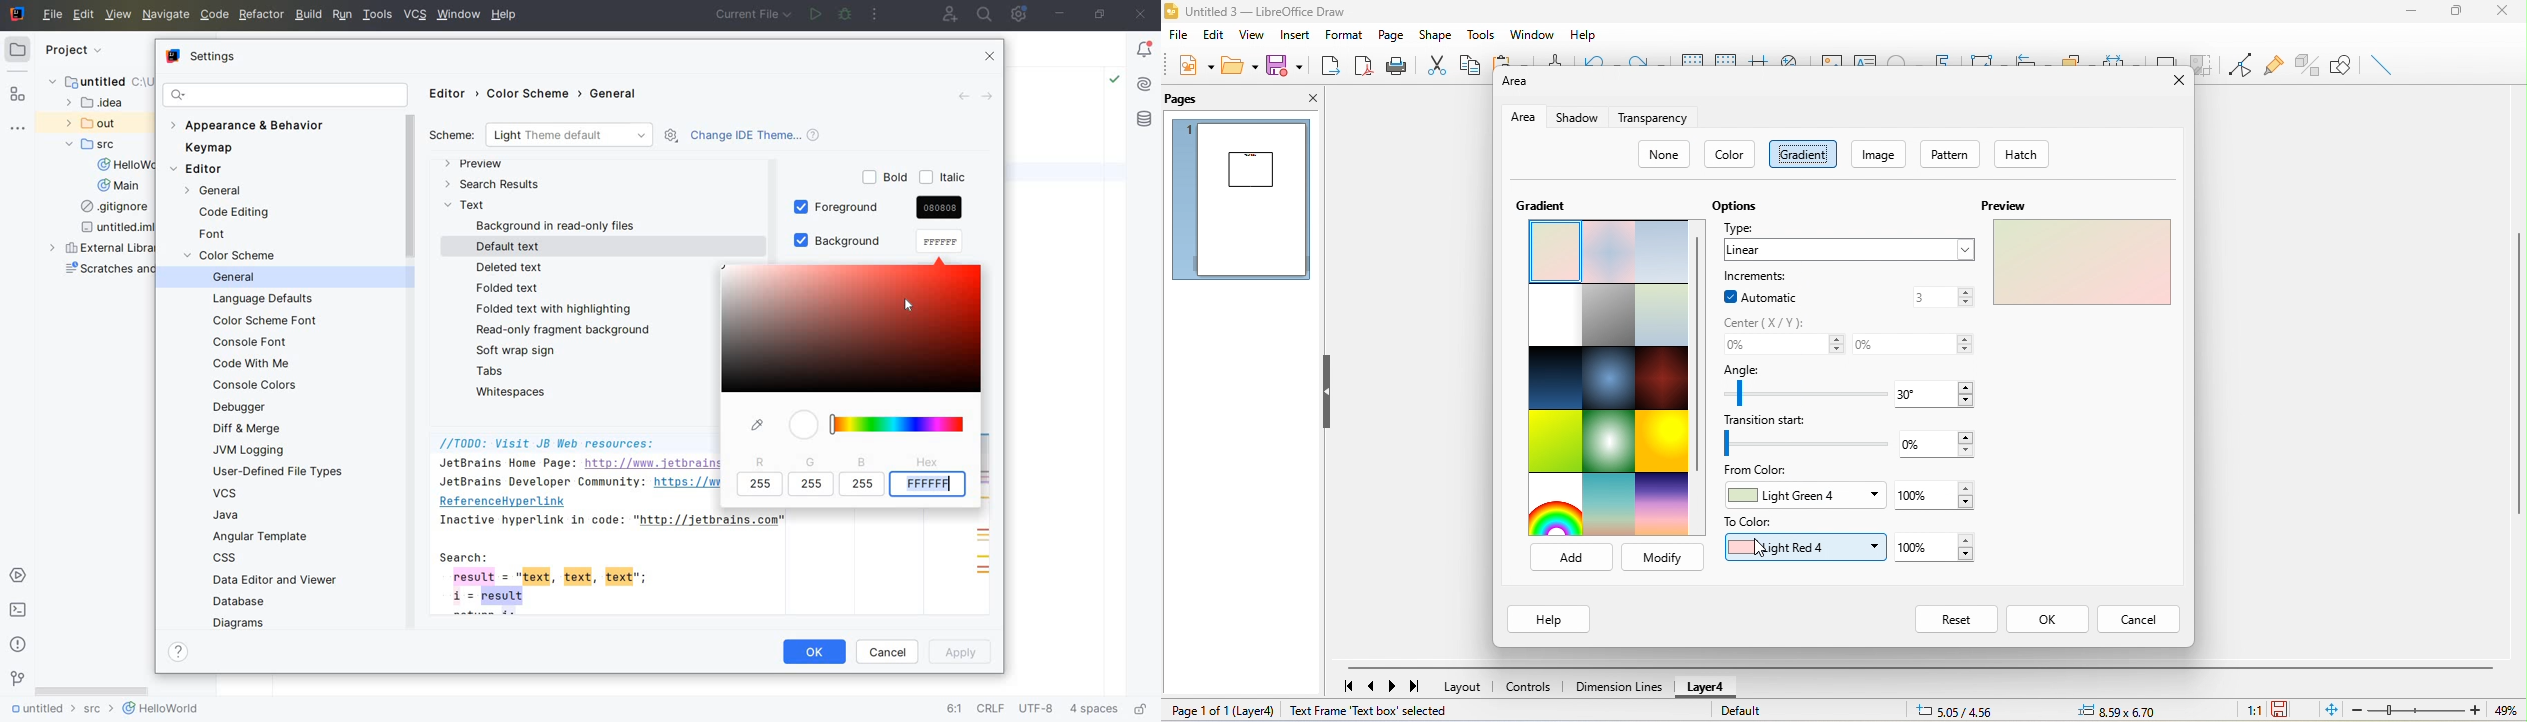 This screenshot has height=728, width=2548. I want to click on rainbow, so click(1554, 505).